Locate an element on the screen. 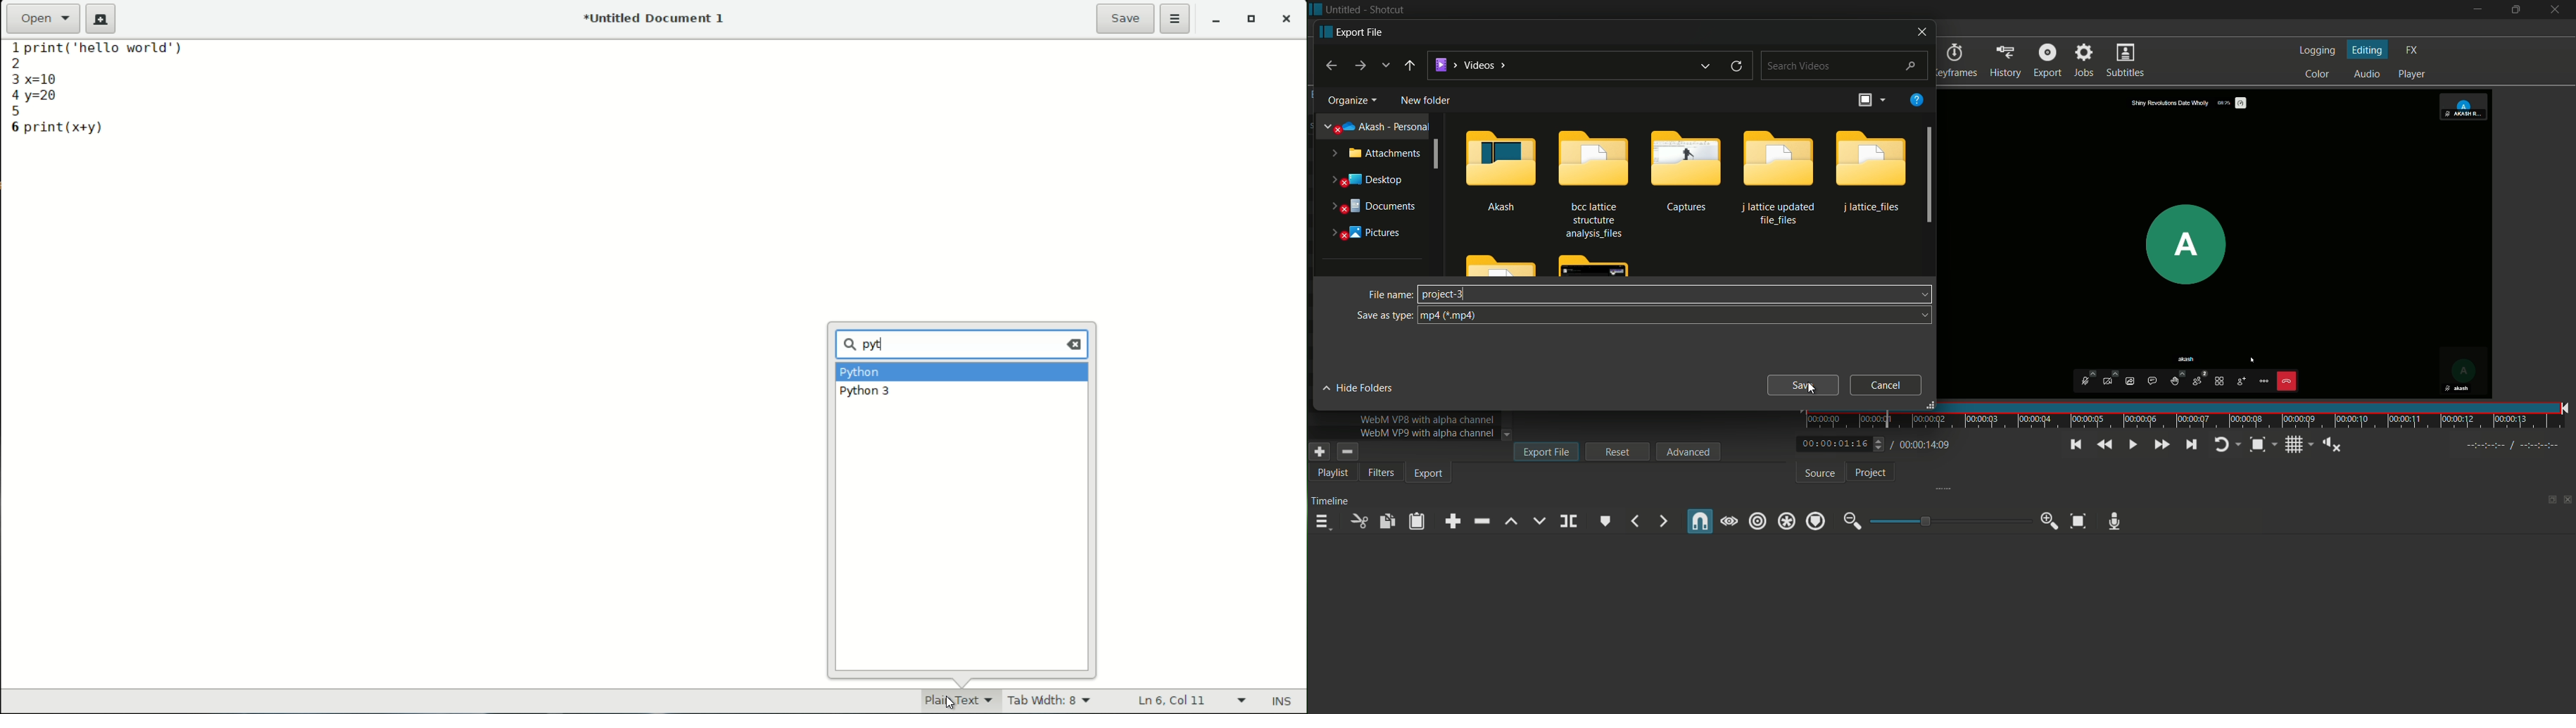  close app is located at coordinates (2557, 10).